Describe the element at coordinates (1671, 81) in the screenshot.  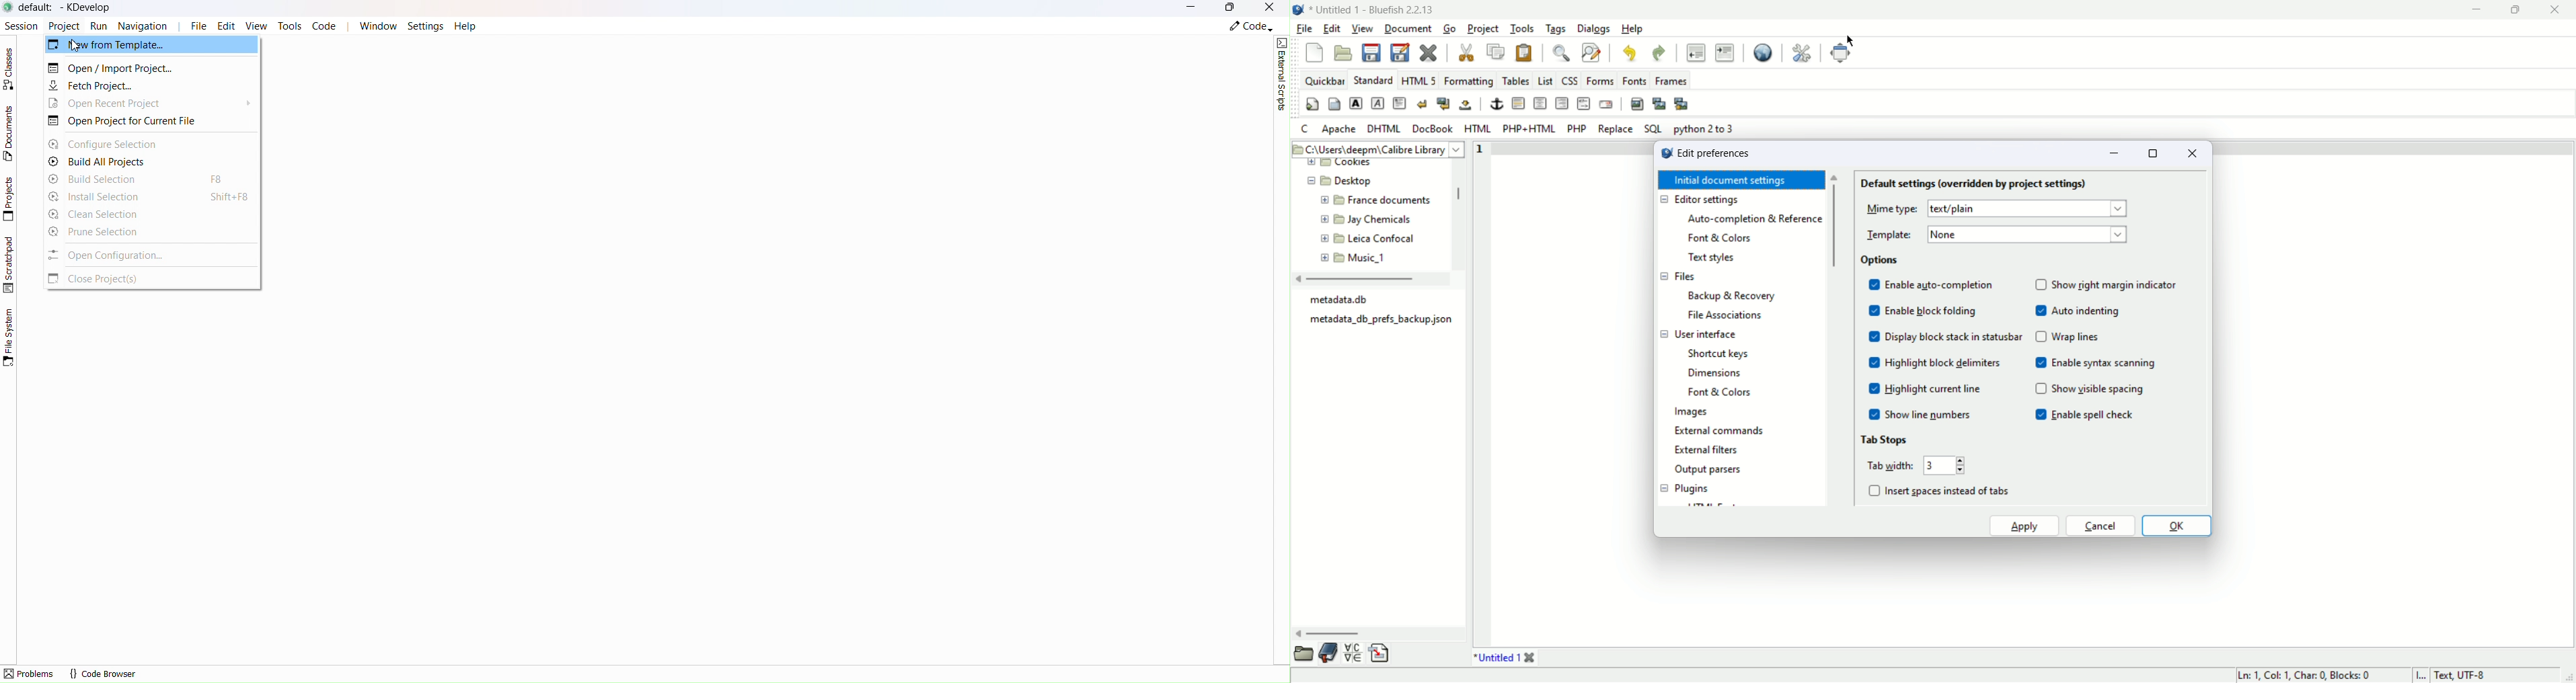
I see `Frames` at that location.